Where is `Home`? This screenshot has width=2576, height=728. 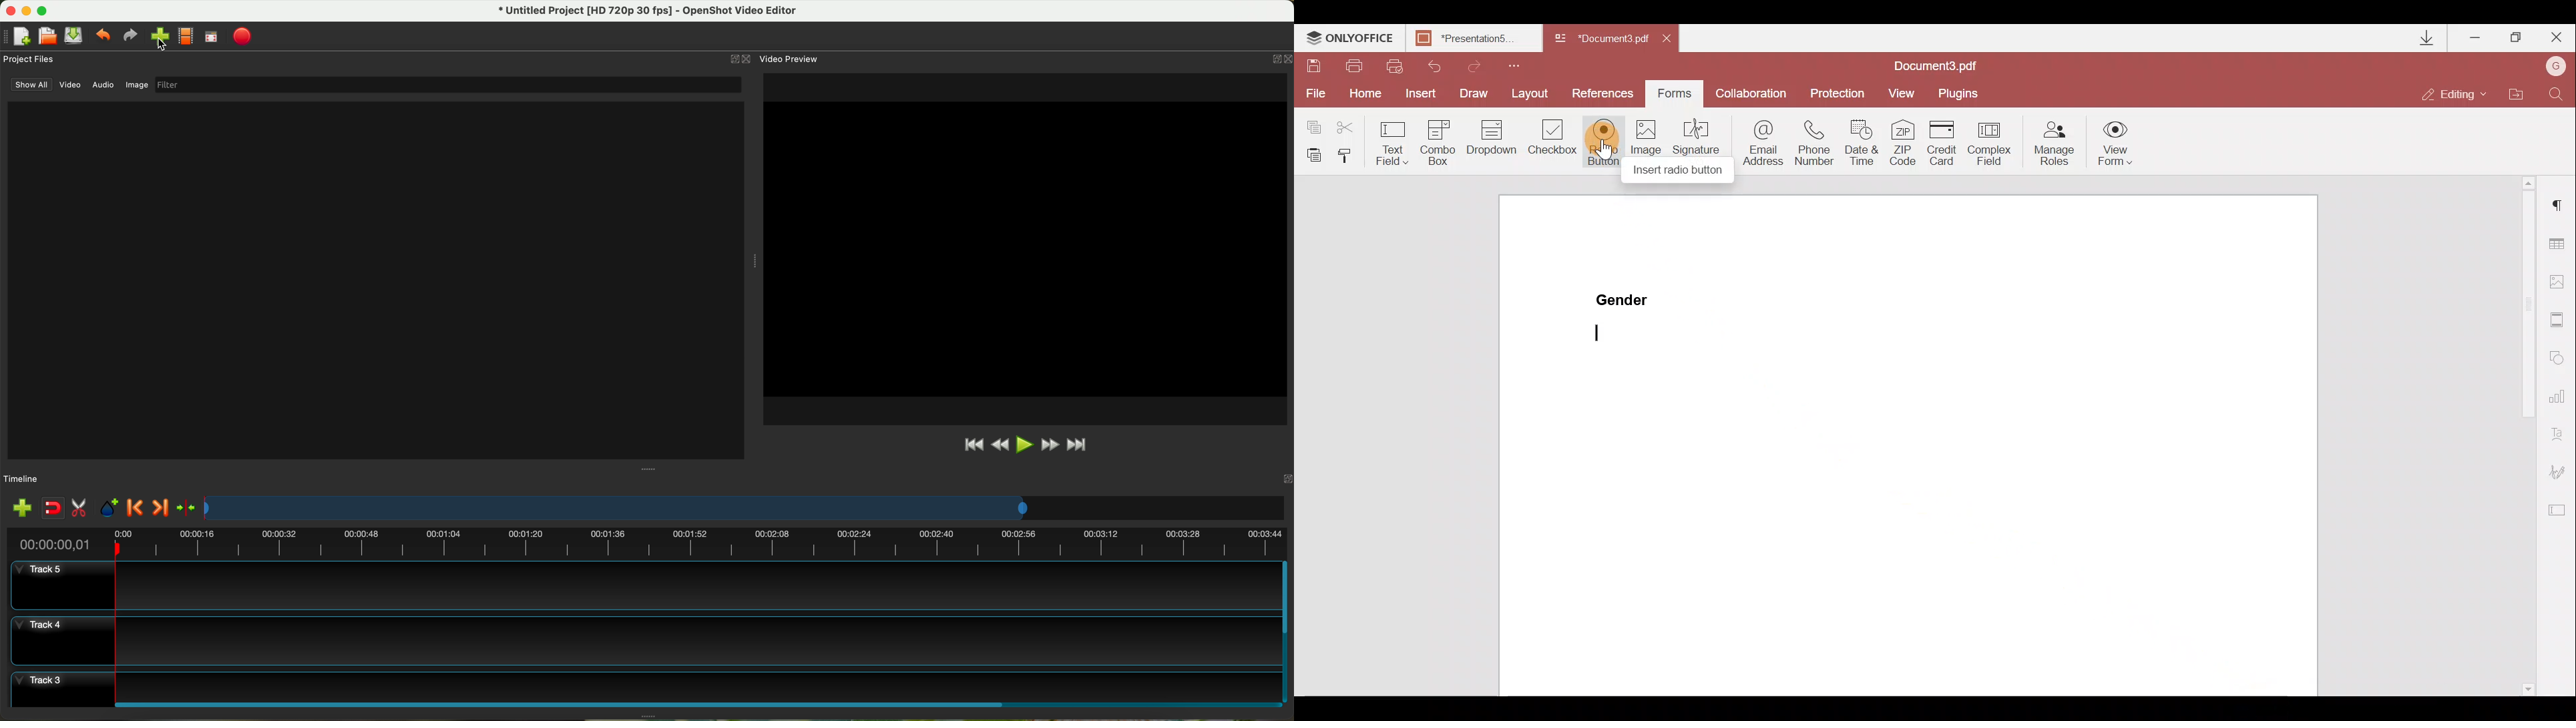 Home is located at coordinates (1361, 95).